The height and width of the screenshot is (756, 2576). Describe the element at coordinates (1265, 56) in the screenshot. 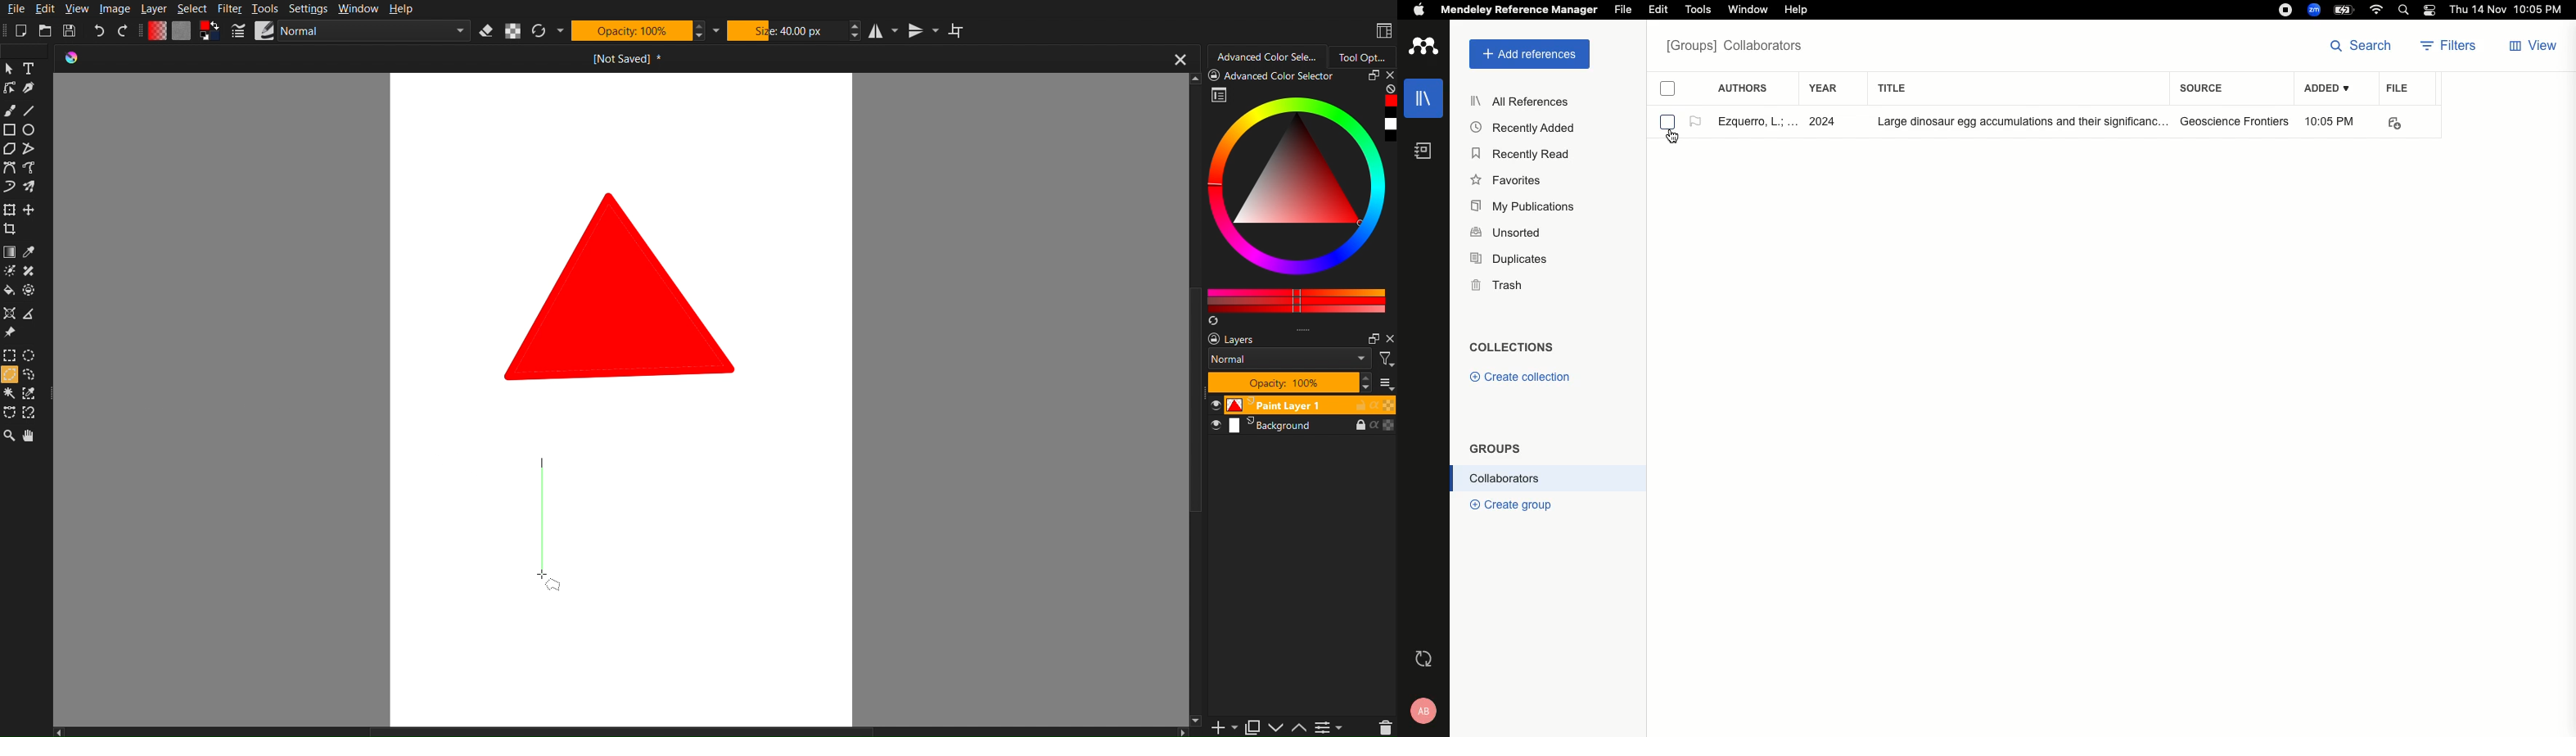

I see `Advanced Color Selector` at that location.